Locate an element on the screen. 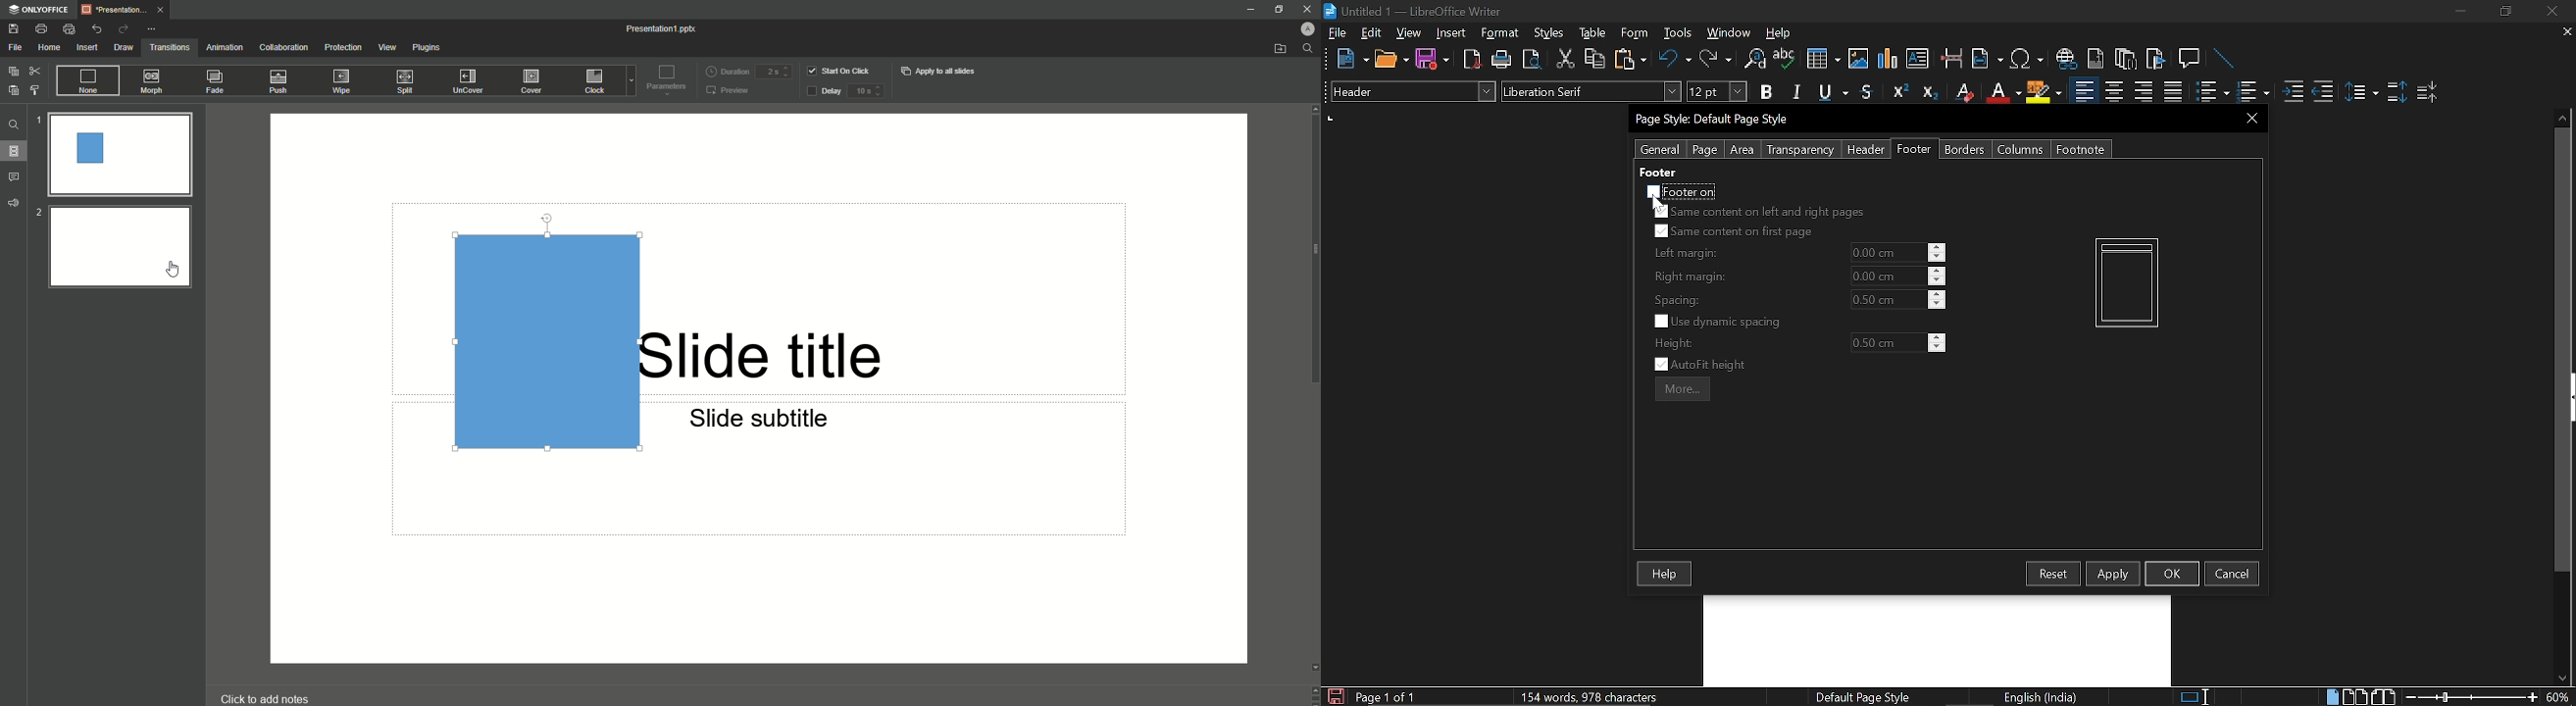 The image size is (2576, 728). None is located at coordinates (89, 81).